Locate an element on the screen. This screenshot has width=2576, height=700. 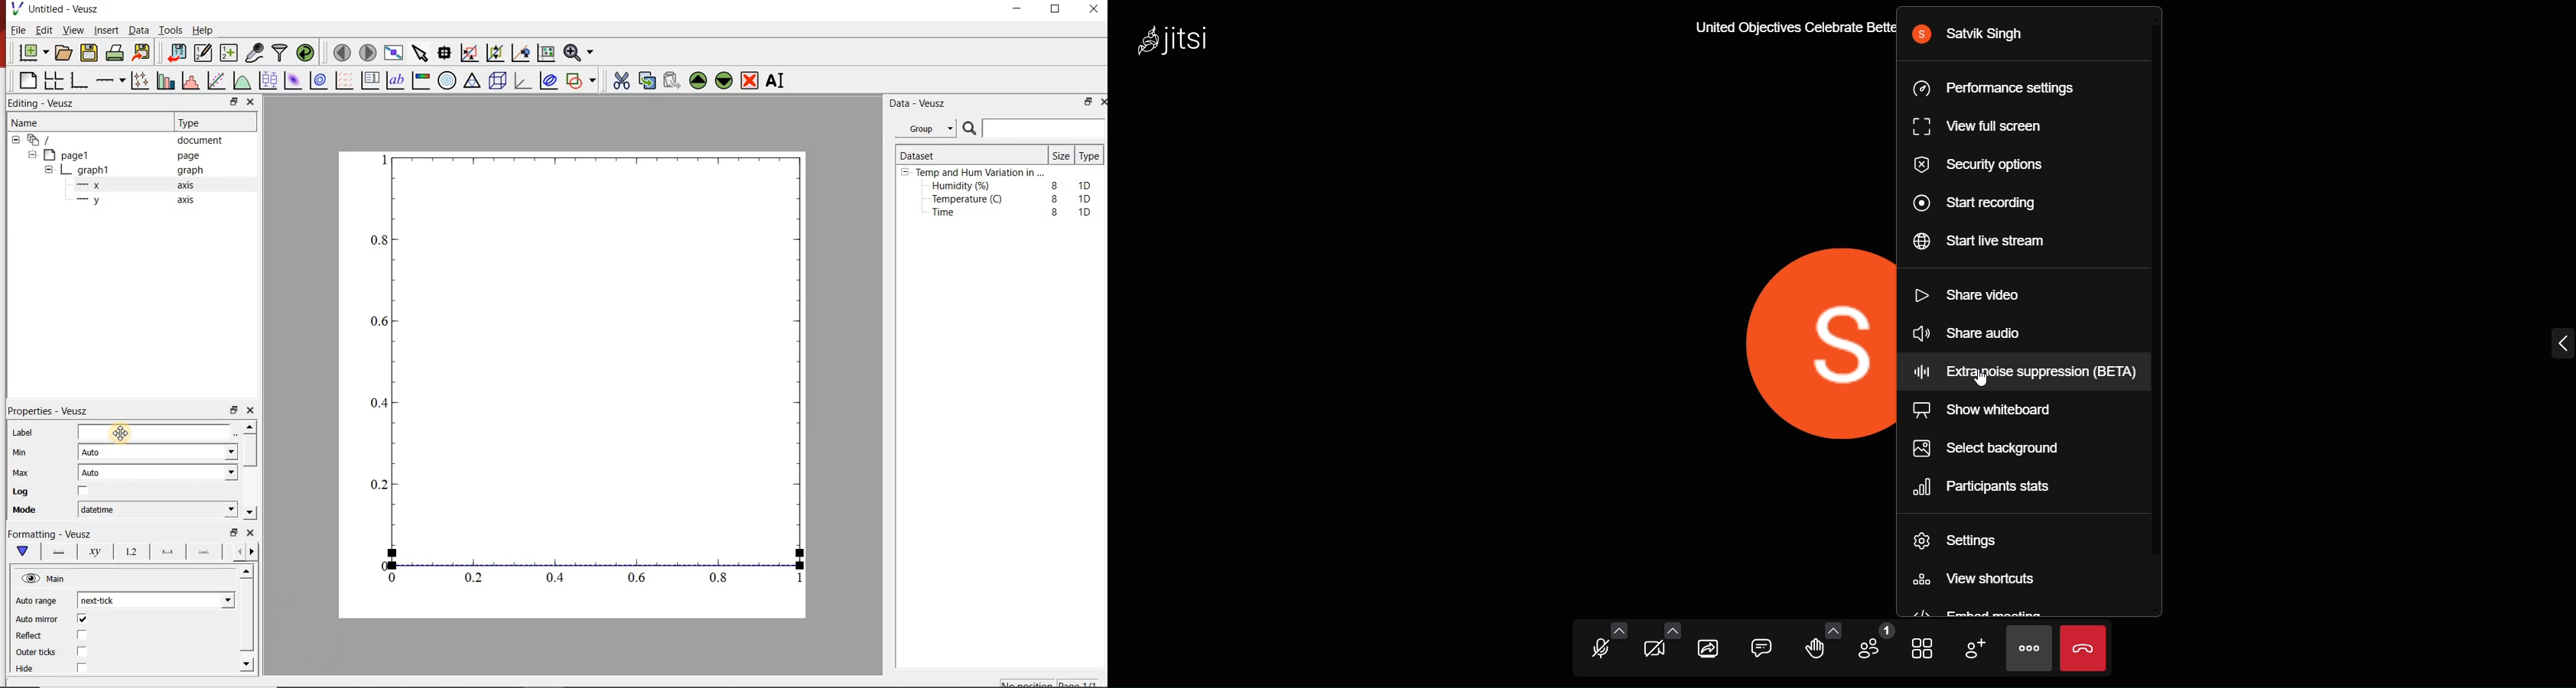
extra noise suppression (BETA) is located at coordinates (2024, 373).